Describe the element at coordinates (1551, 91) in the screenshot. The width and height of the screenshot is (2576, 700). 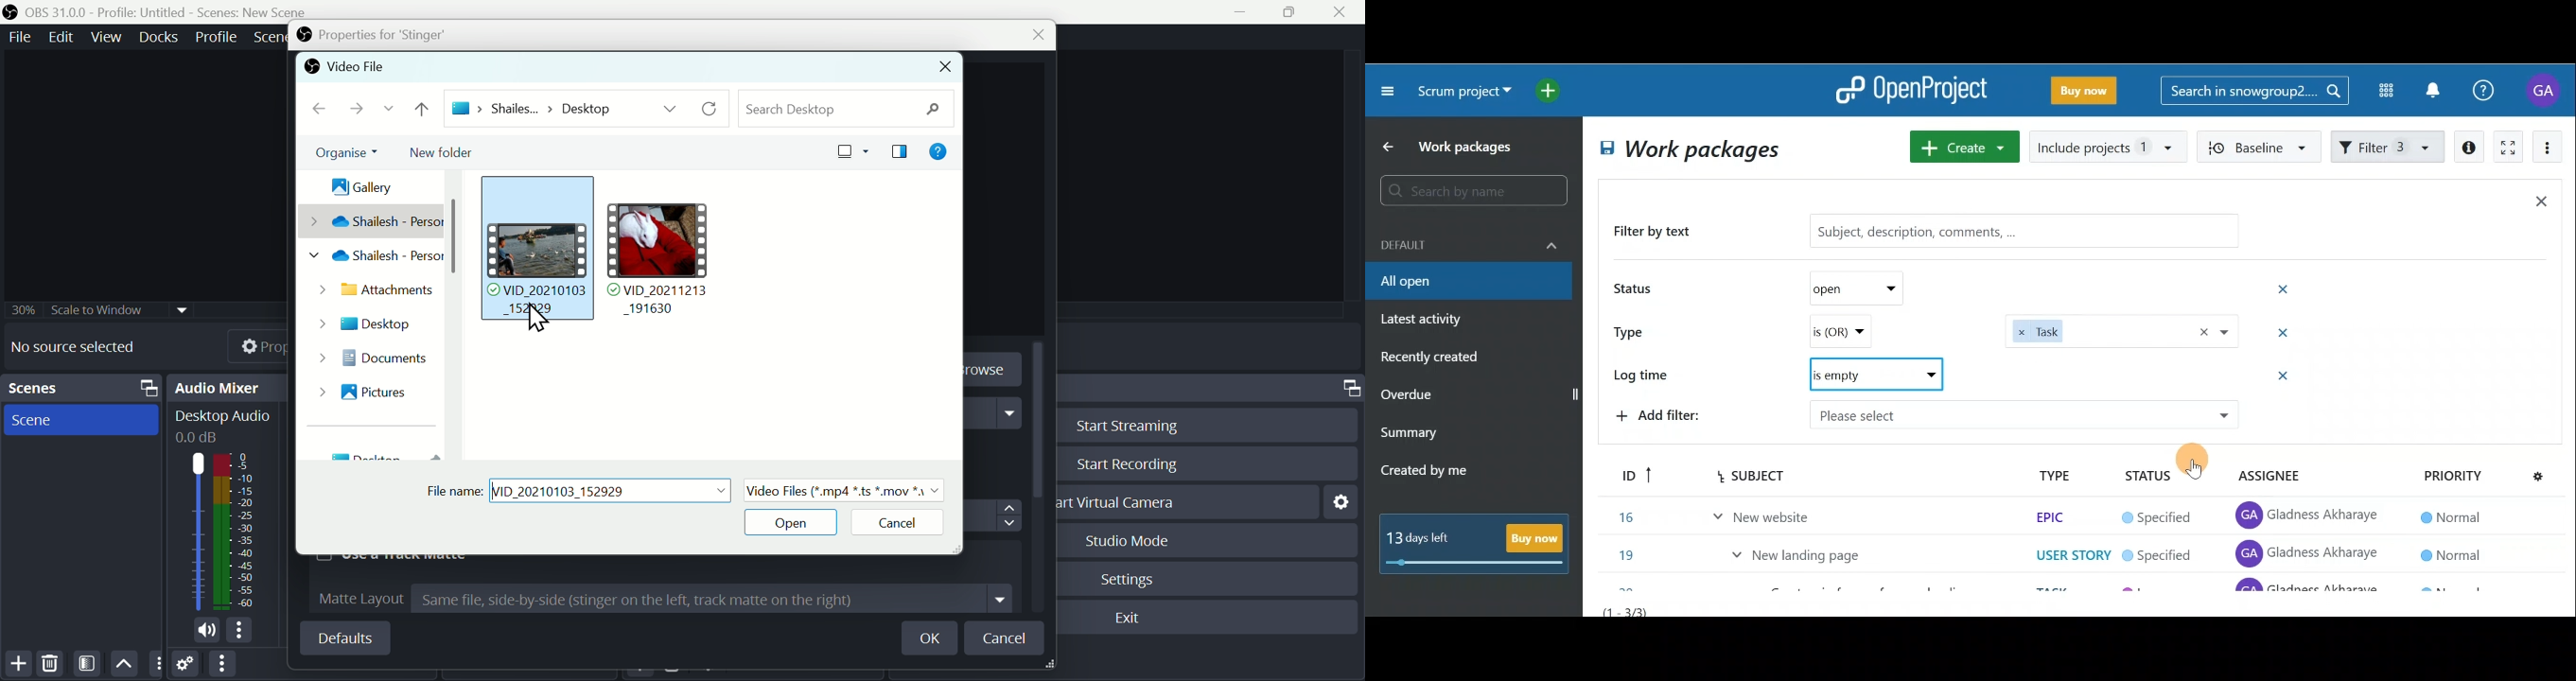
I see `Open quick add menu` at that location.